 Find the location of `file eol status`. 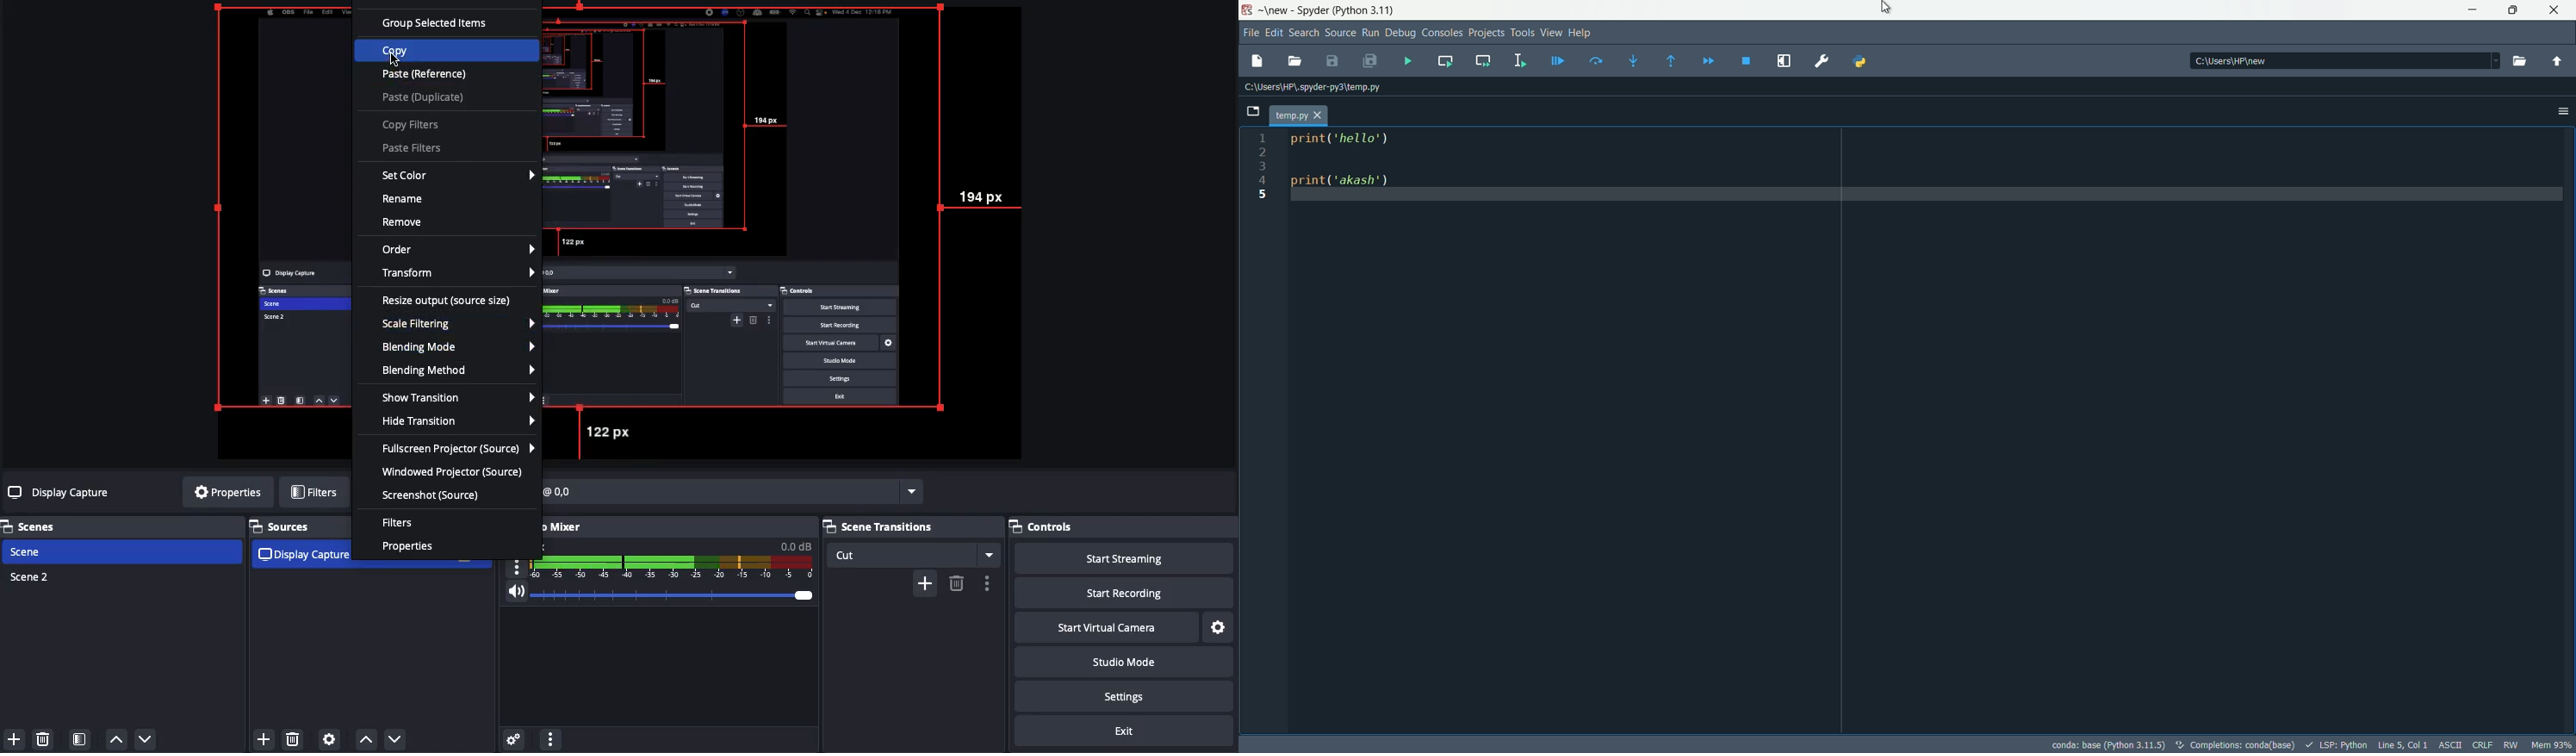

file eol status is located at coordinates (2482, 745).